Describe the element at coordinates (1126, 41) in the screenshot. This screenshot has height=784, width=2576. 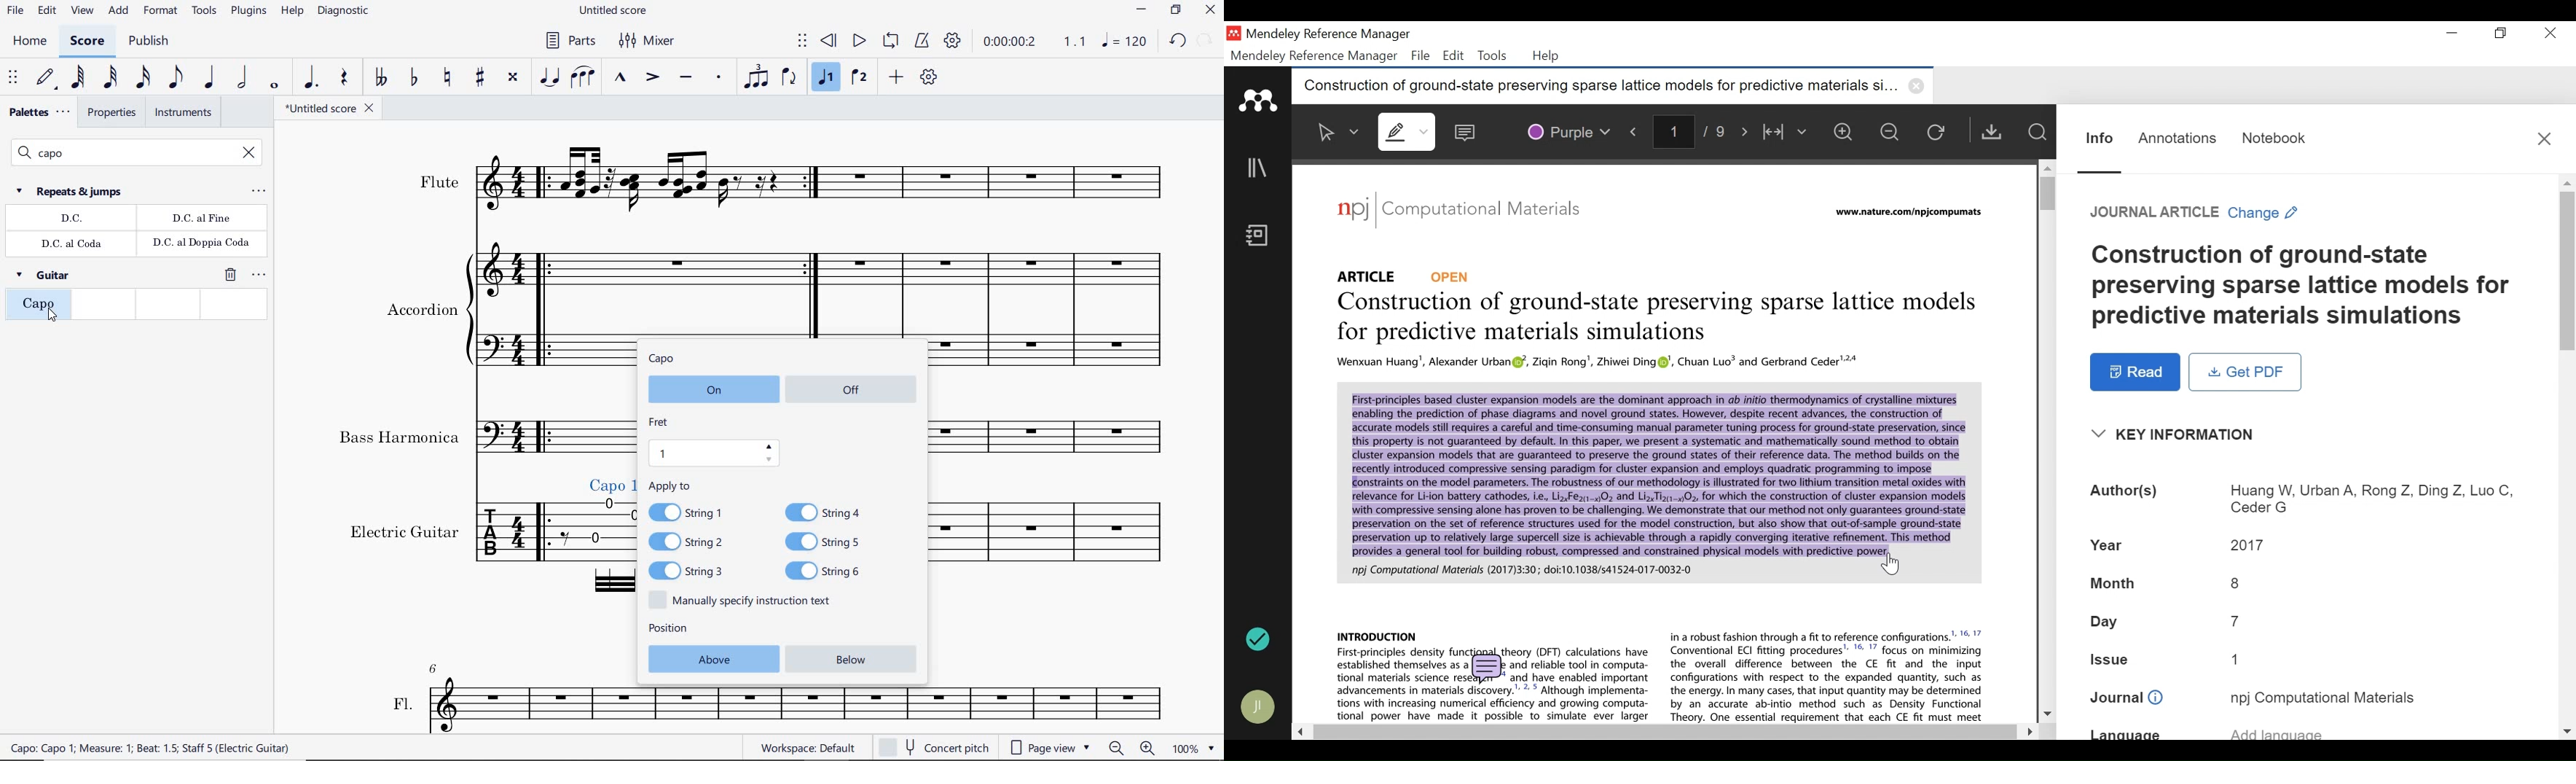
I see `NOTE` at that location.